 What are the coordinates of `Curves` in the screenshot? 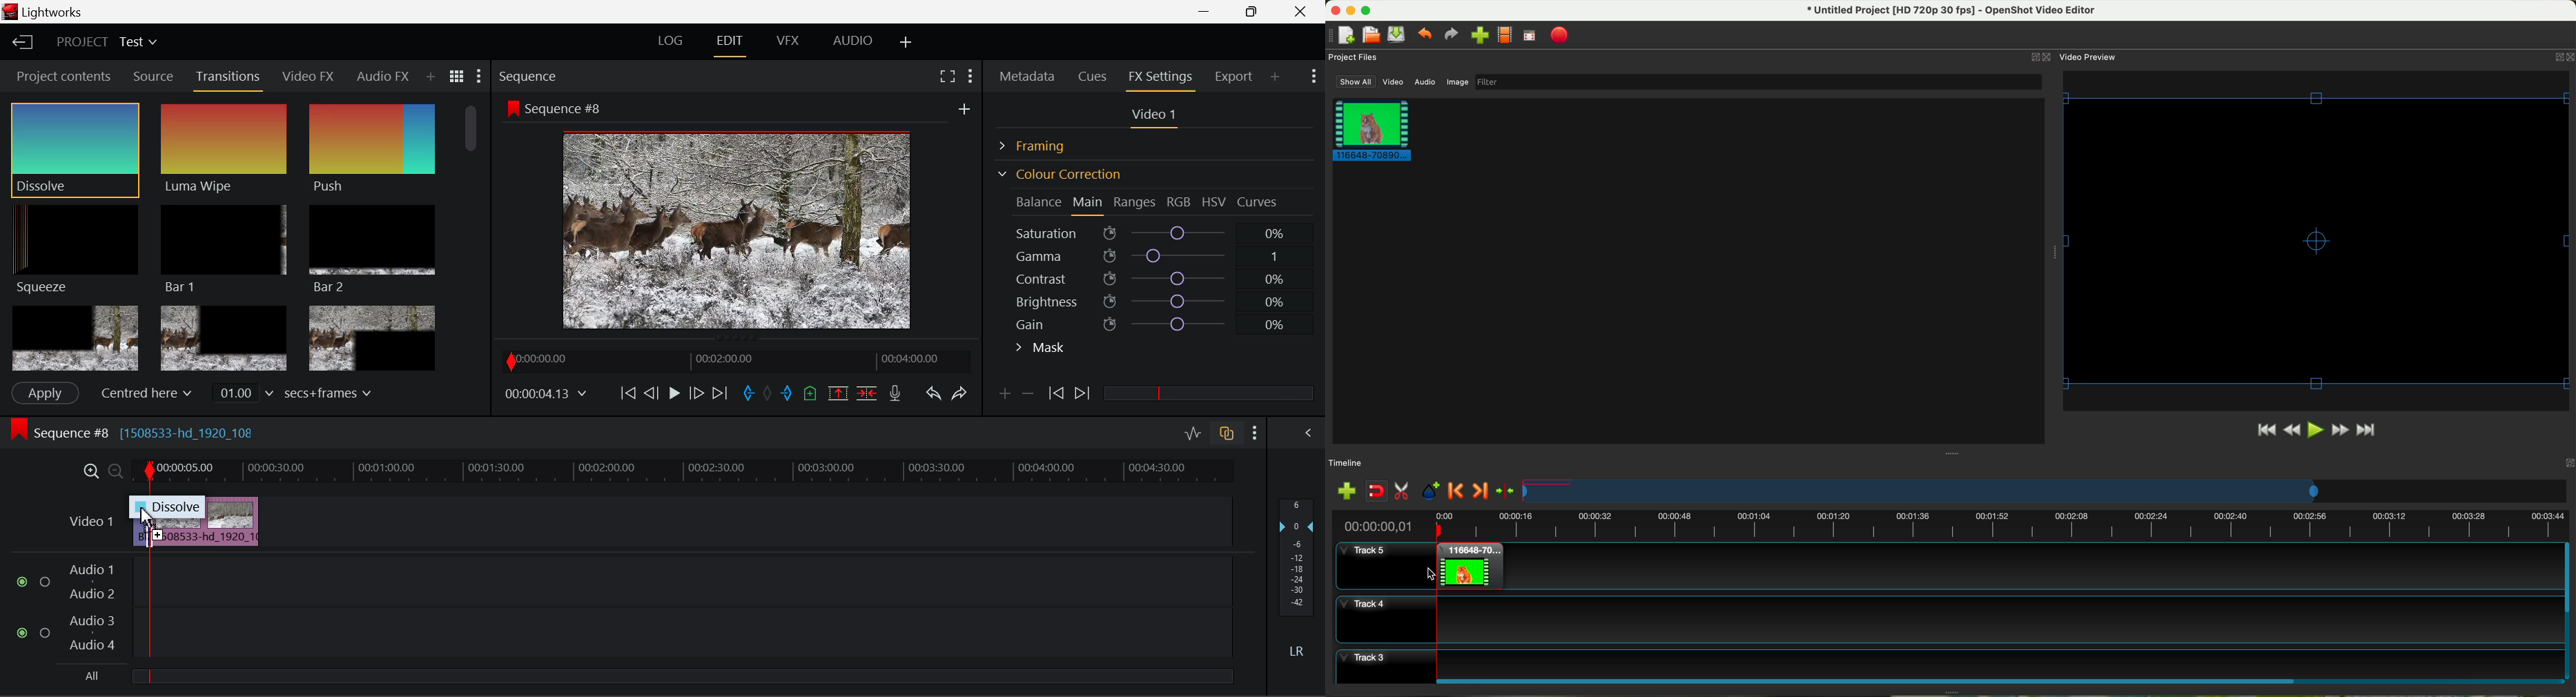 It's located at (1259, 202).